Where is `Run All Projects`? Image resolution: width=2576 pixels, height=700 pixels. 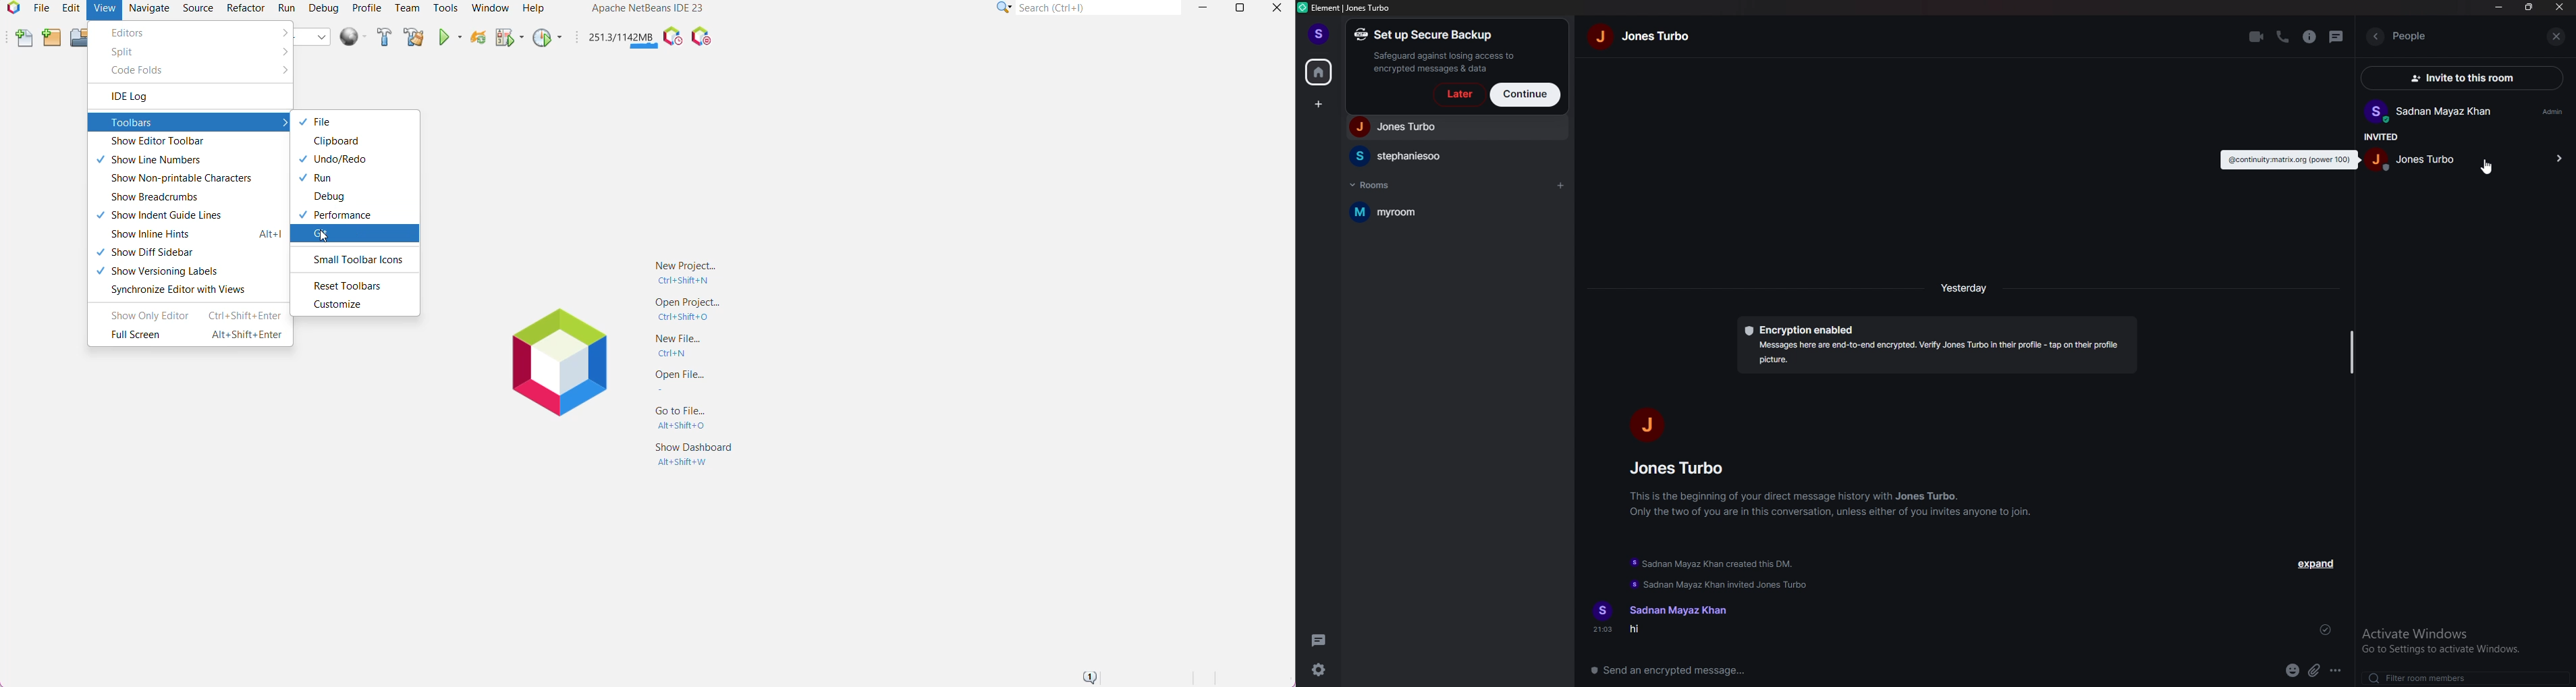 Run All Projects is located at coordinates (352, 37).